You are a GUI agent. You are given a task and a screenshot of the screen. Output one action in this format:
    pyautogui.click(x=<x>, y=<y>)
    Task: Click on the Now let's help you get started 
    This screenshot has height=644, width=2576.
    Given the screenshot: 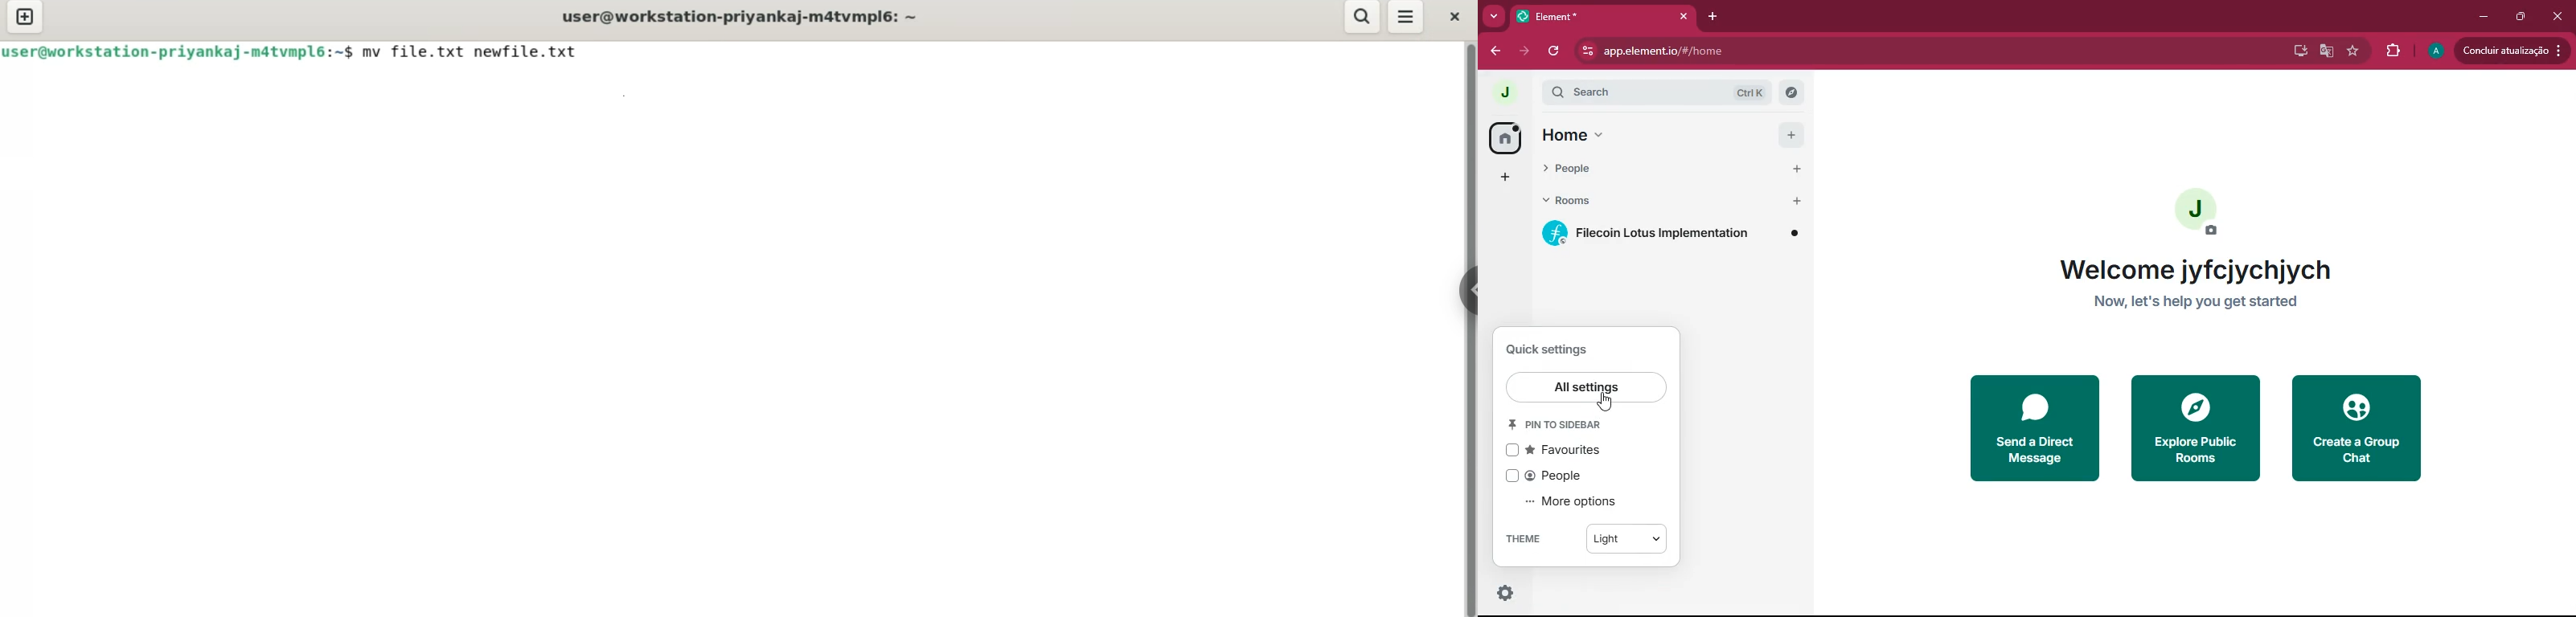 What is the action you would take?
    pyautogui.click(x=2225, y=304)
    